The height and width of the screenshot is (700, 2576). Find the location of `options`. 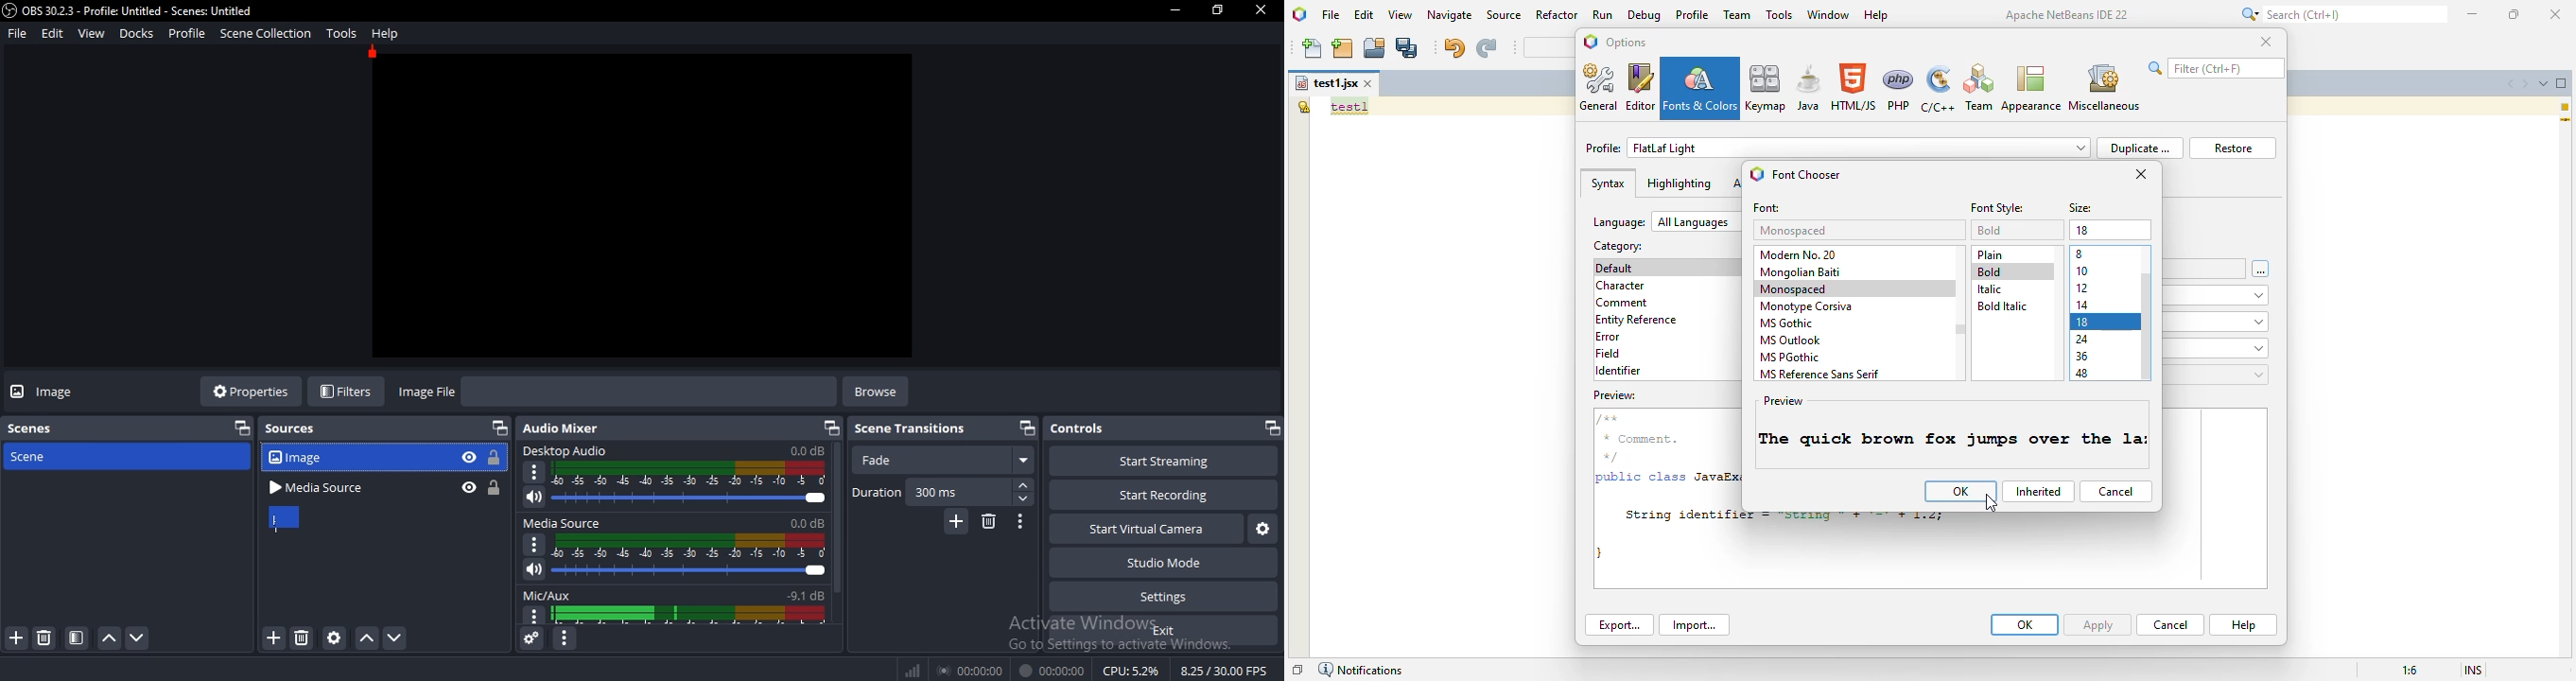

options is located at coordinates (535, 616).